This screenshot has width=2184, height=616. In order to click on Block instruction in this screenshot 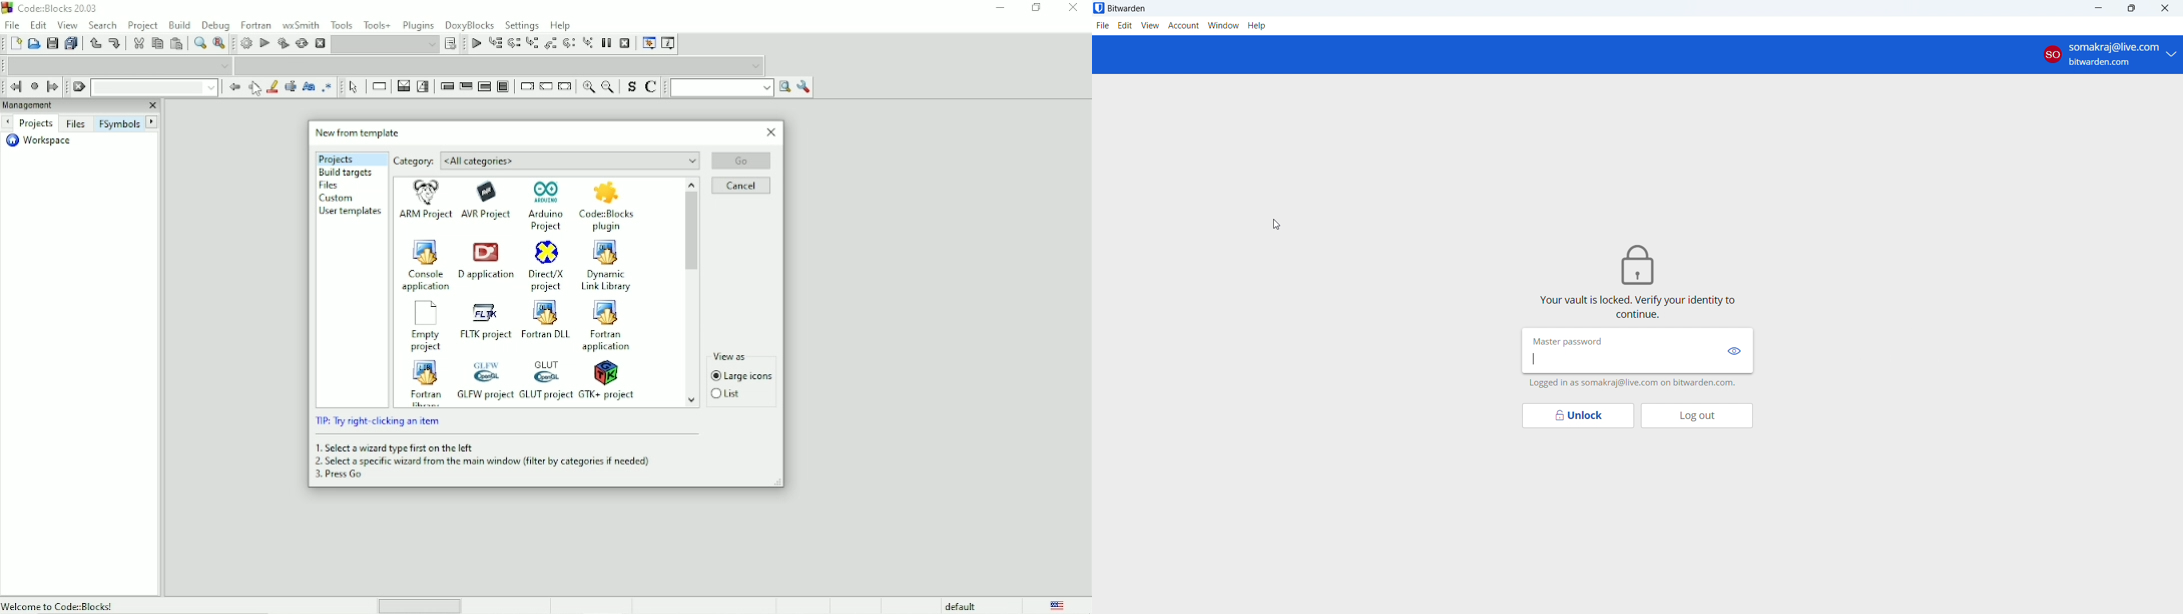, I will do `click(503, 87)`.